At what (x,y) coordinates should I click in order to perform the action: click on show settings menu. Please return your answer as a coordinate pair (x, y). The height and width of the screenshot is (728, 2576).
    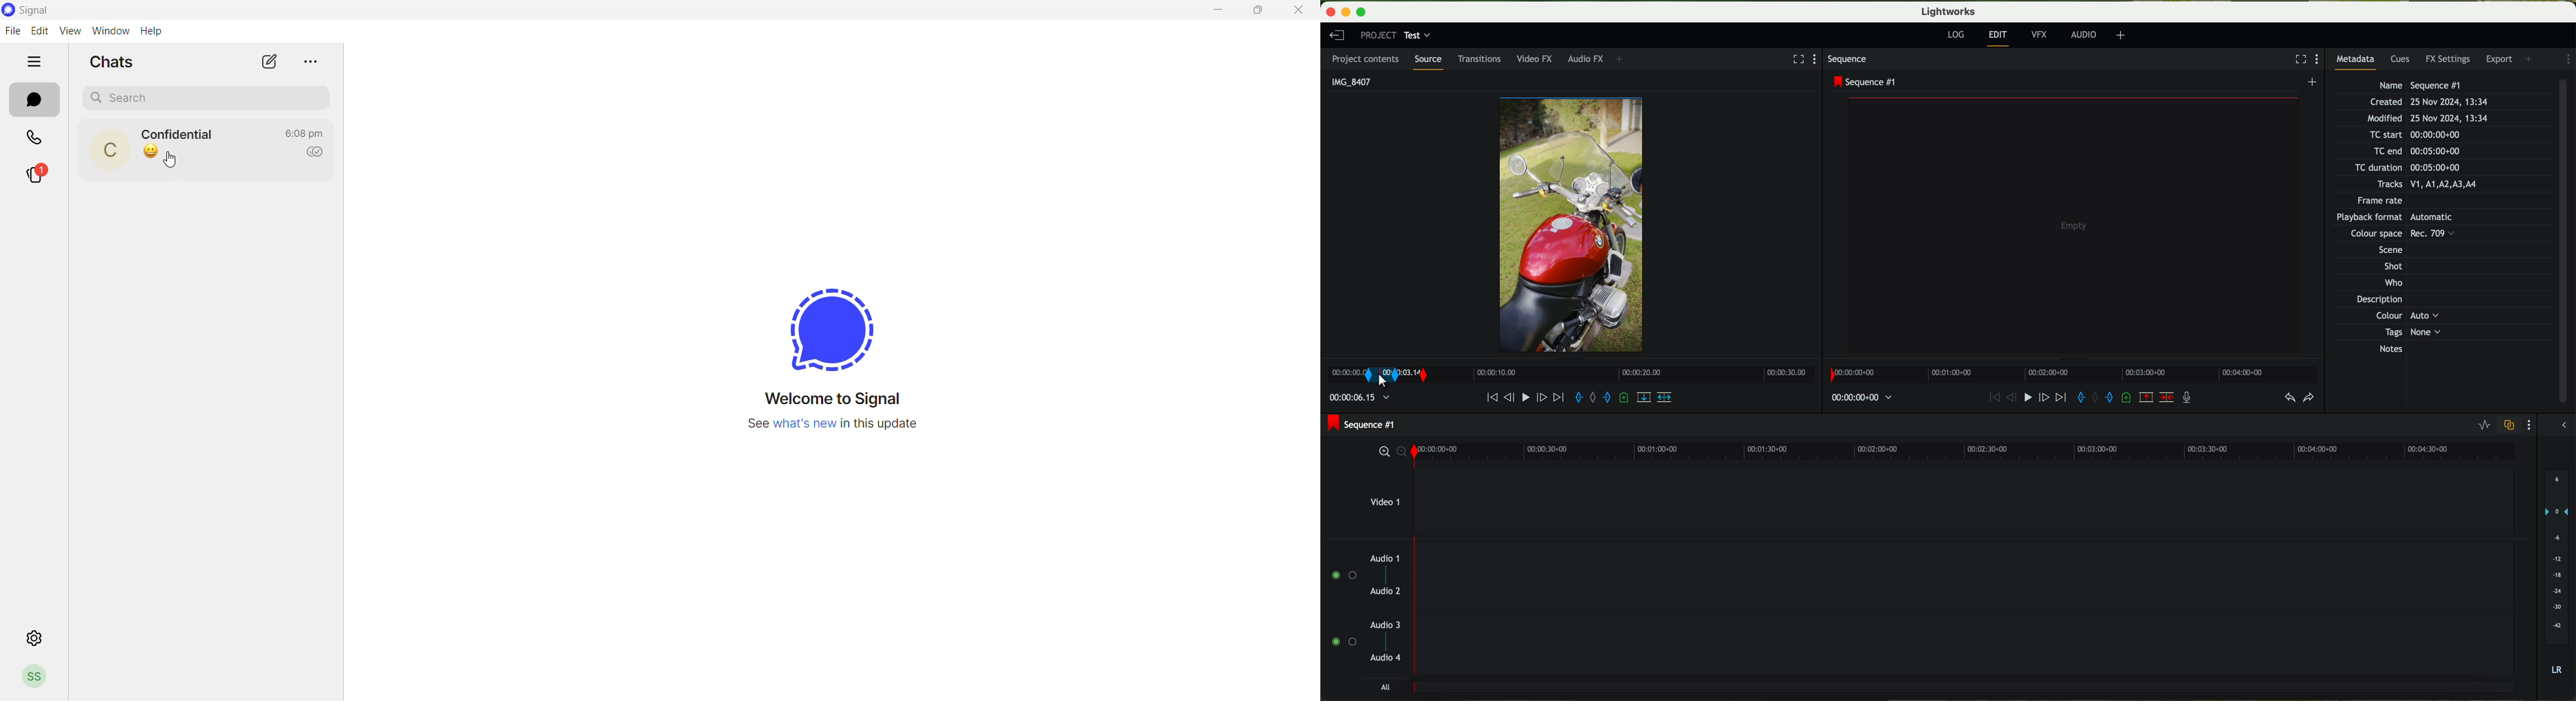
    Looking at the image, I should click on (2567, 59).